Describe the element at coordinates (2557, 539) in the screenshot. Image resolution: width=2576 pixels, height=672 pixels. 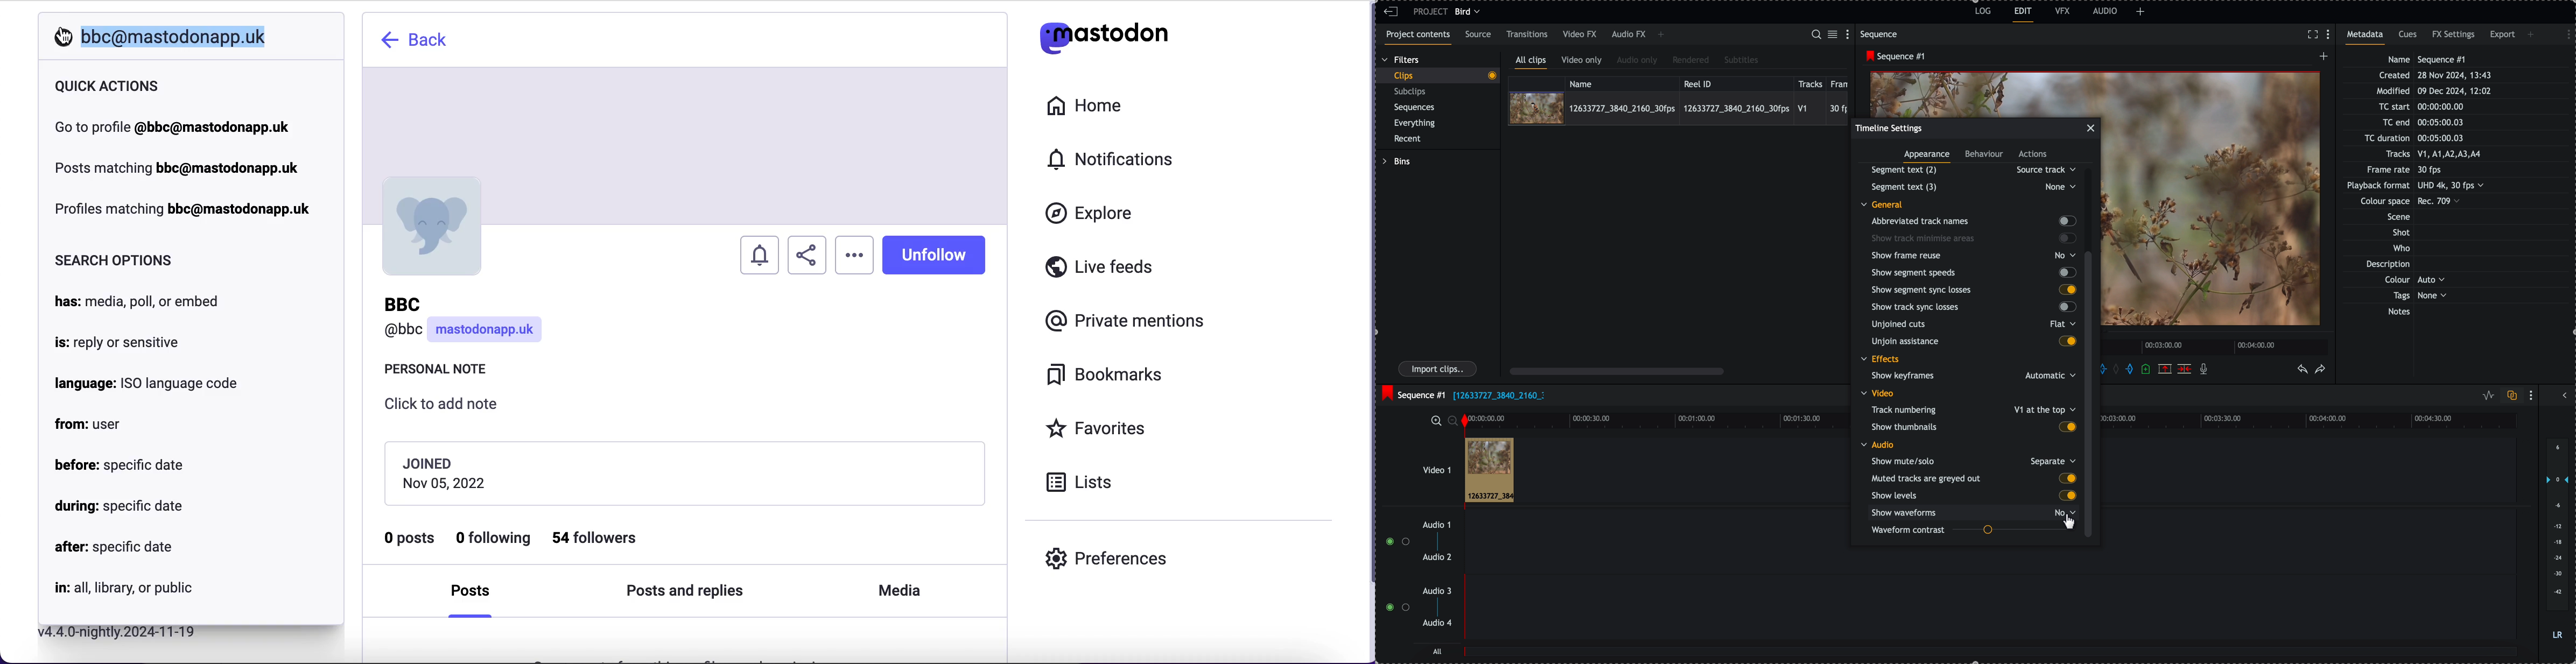
I see `audio output level (d/B)` at that location.